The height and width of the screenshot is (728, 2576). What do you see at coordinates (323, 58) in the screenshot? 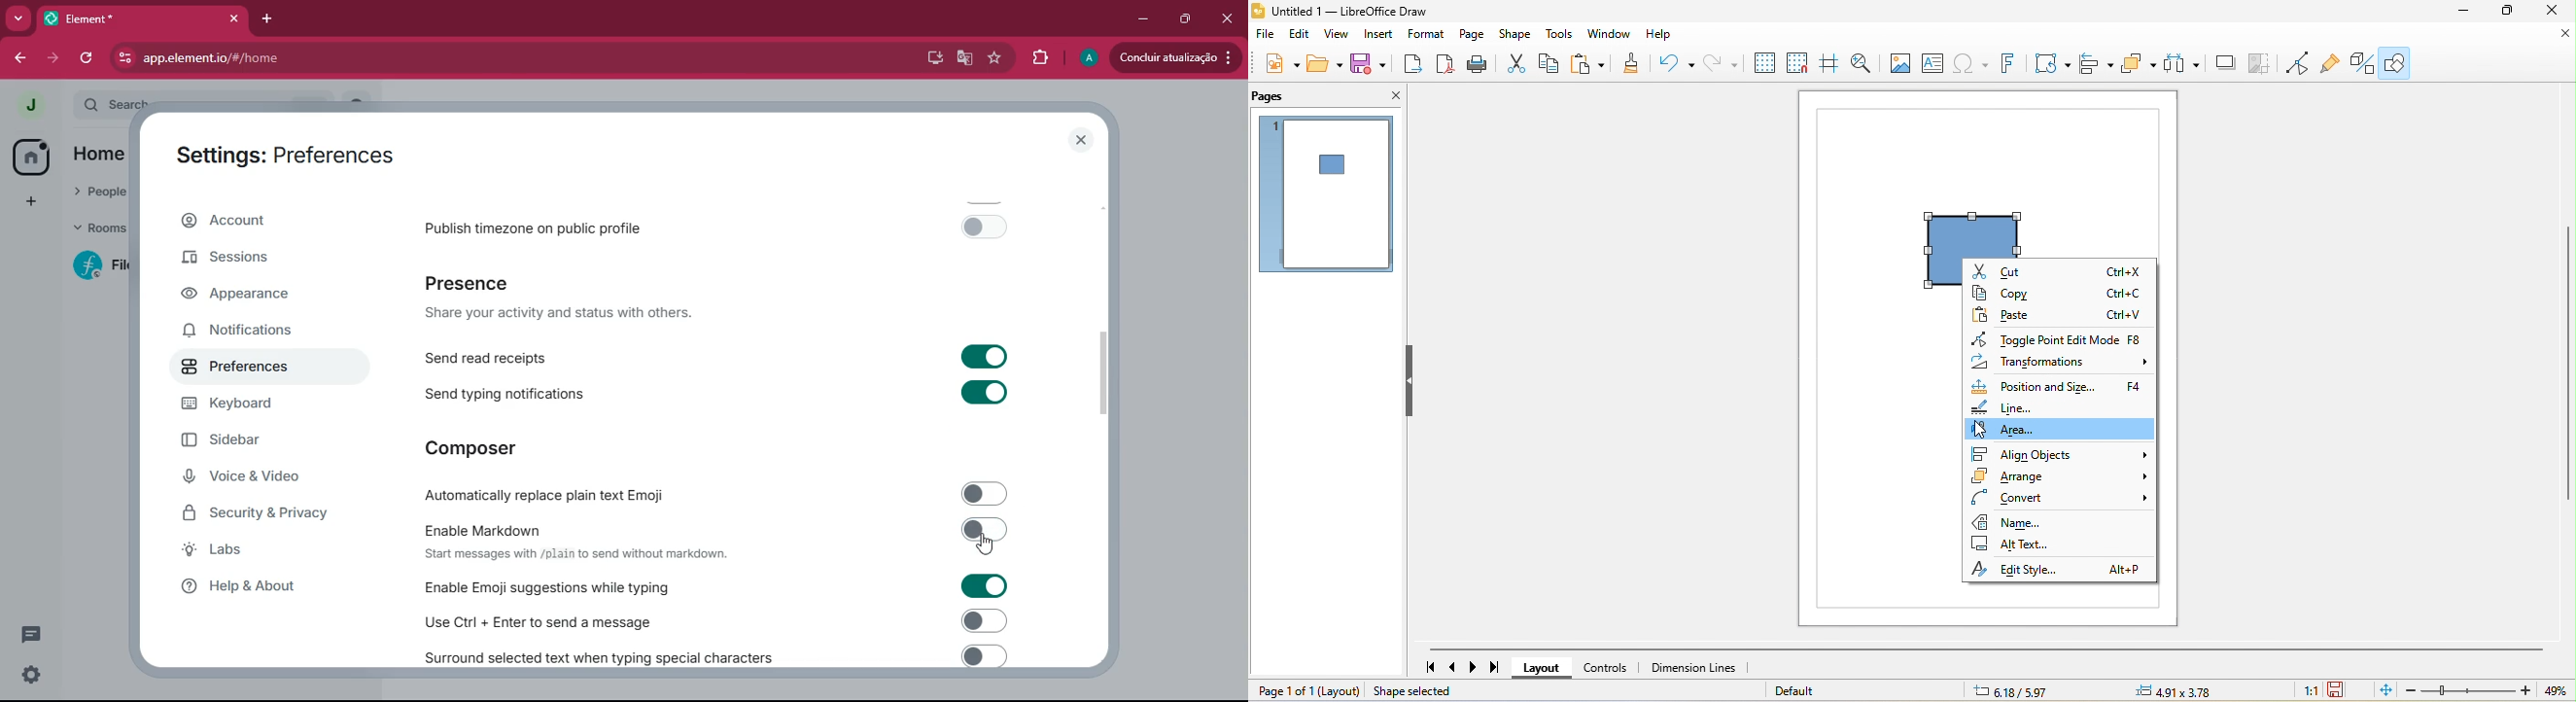
I see `url` at bounding box center [323, 58].